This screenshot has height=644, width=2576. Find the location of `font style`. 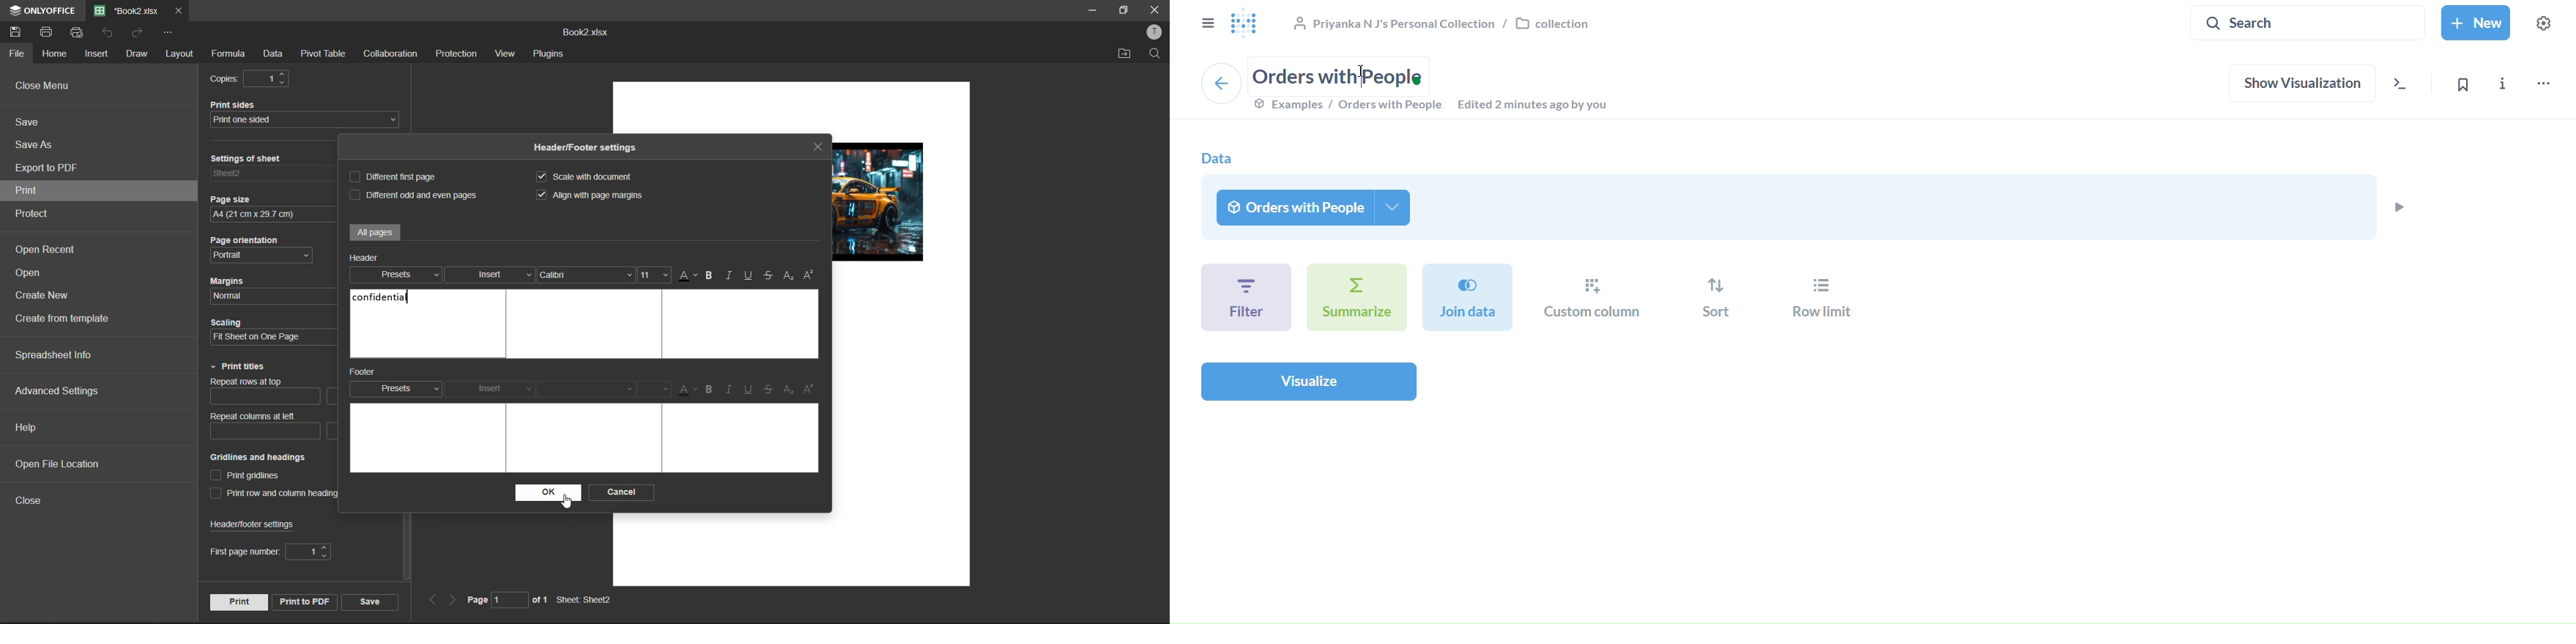

font style is located at coordinates (592, 391).